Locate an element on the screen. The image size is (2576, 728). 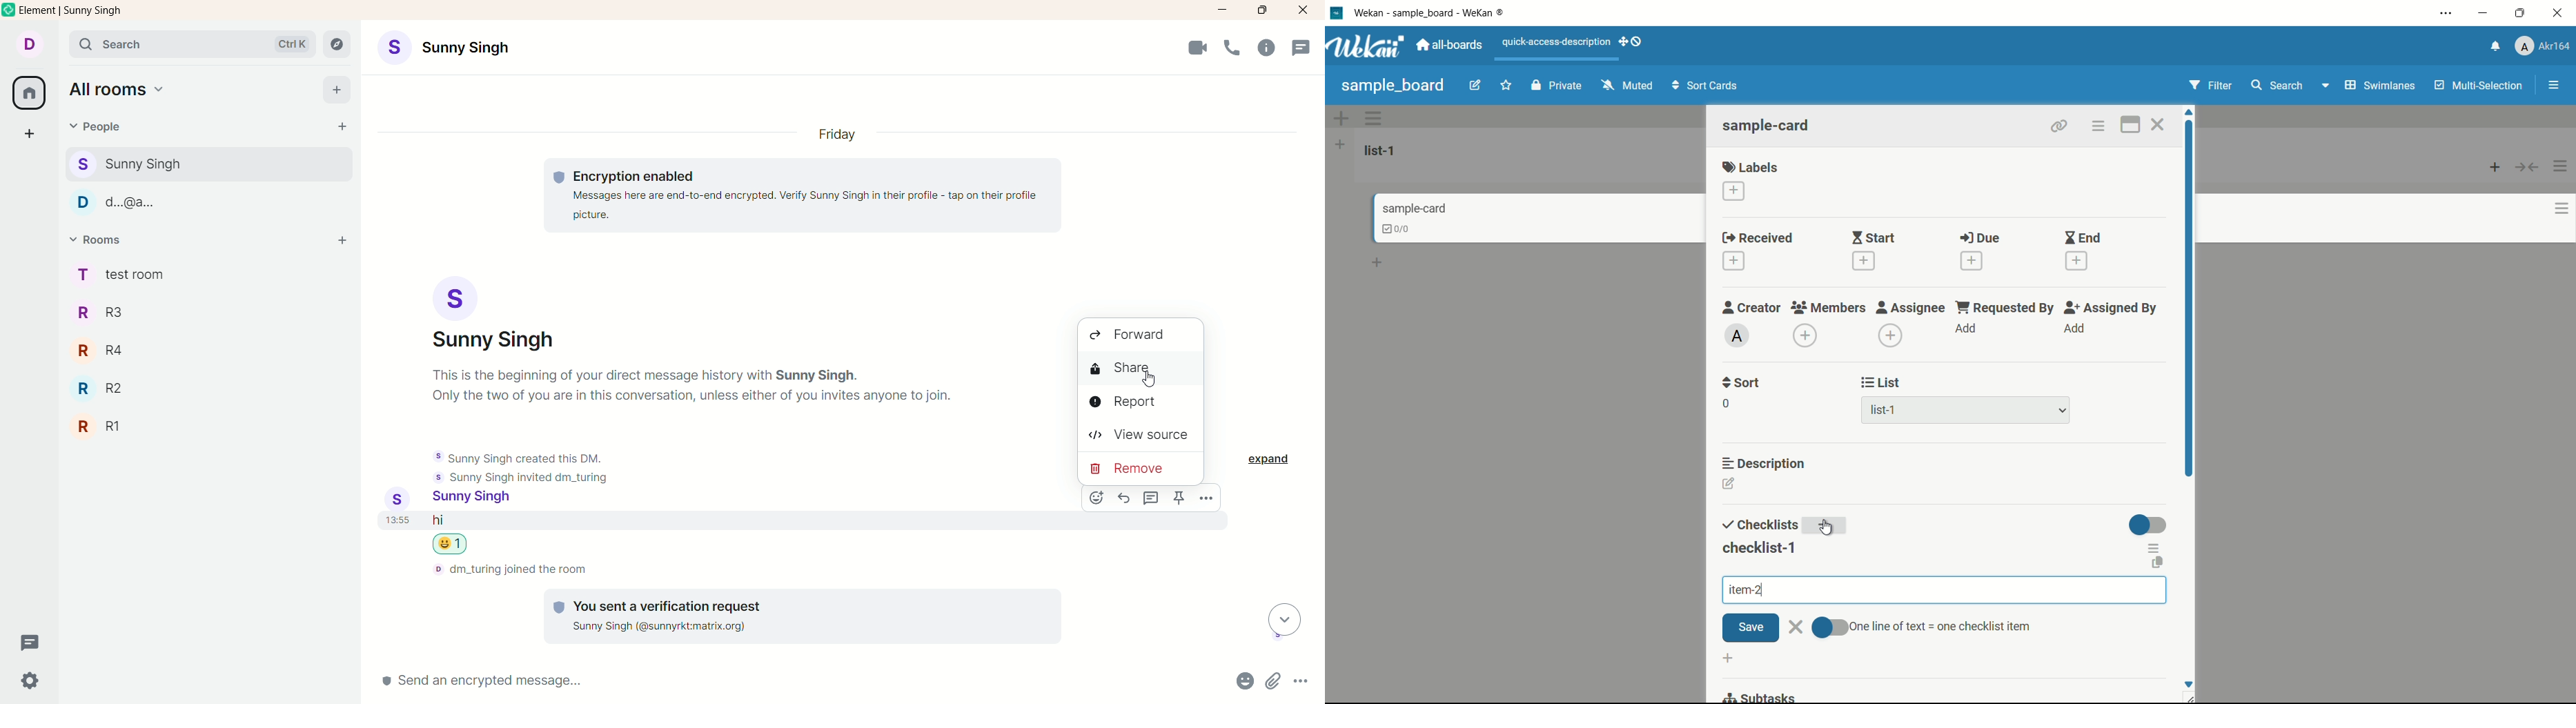
dropdown is located at coordinates (2063, 411).